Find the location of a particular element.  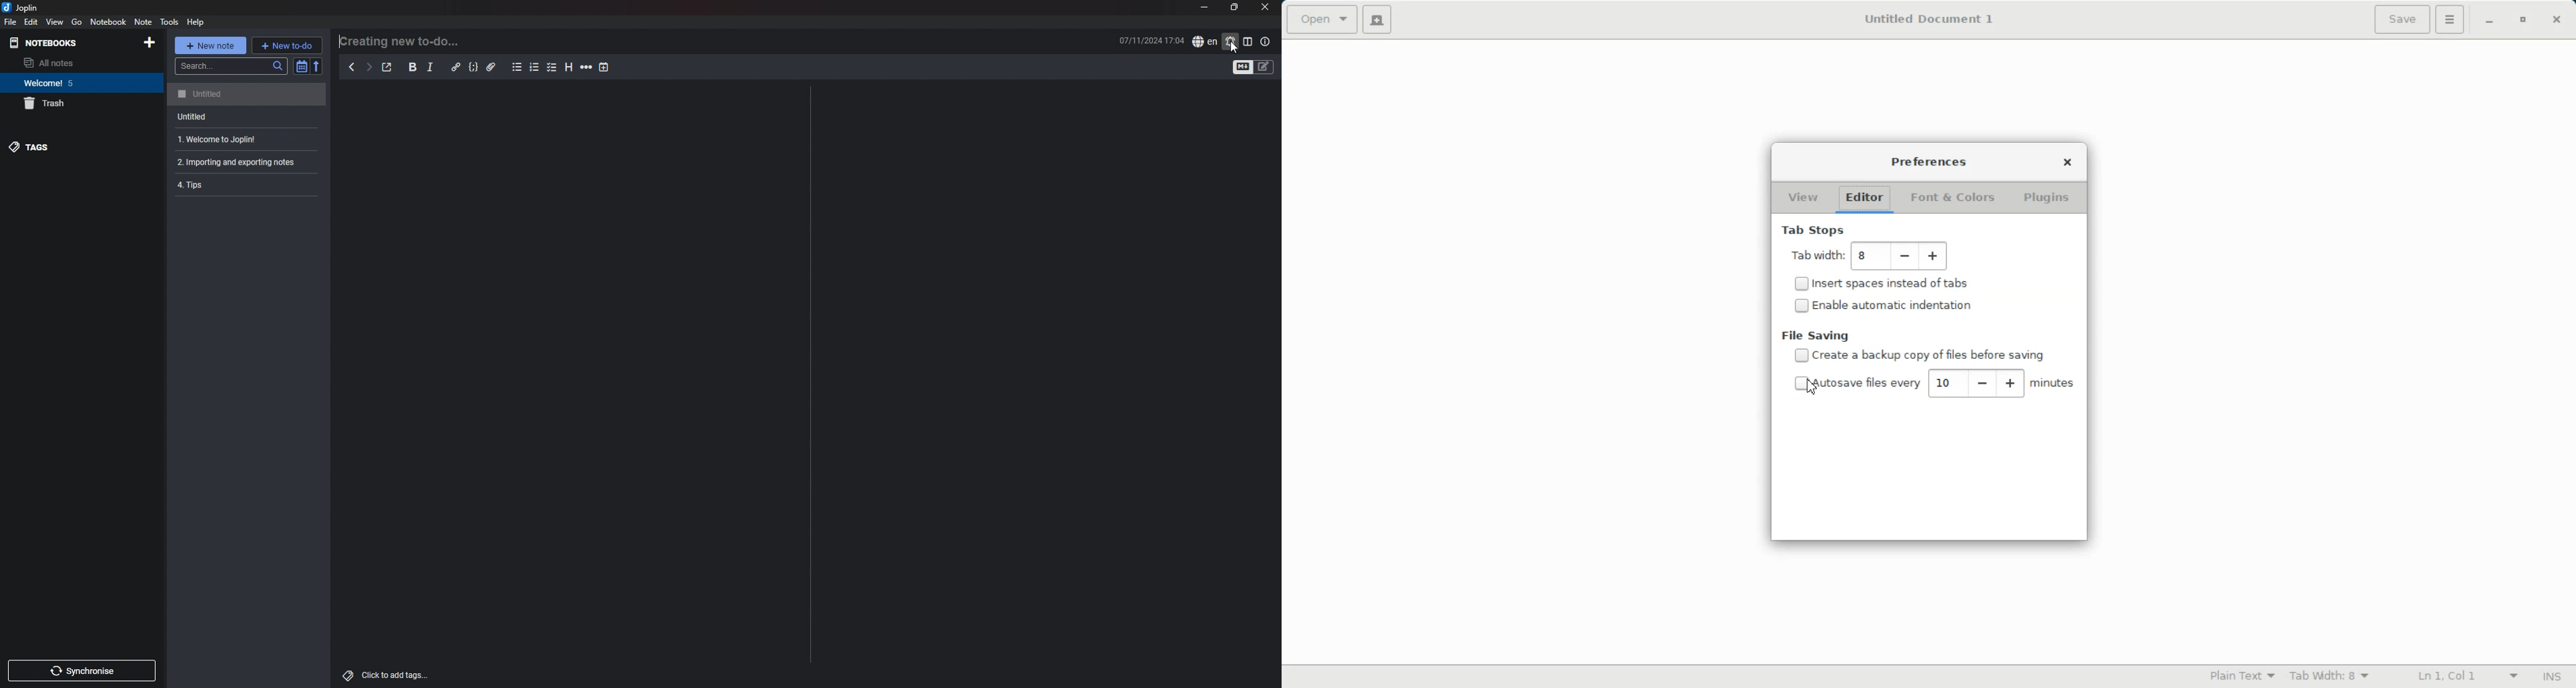

file is located at coordinates (10, 22).